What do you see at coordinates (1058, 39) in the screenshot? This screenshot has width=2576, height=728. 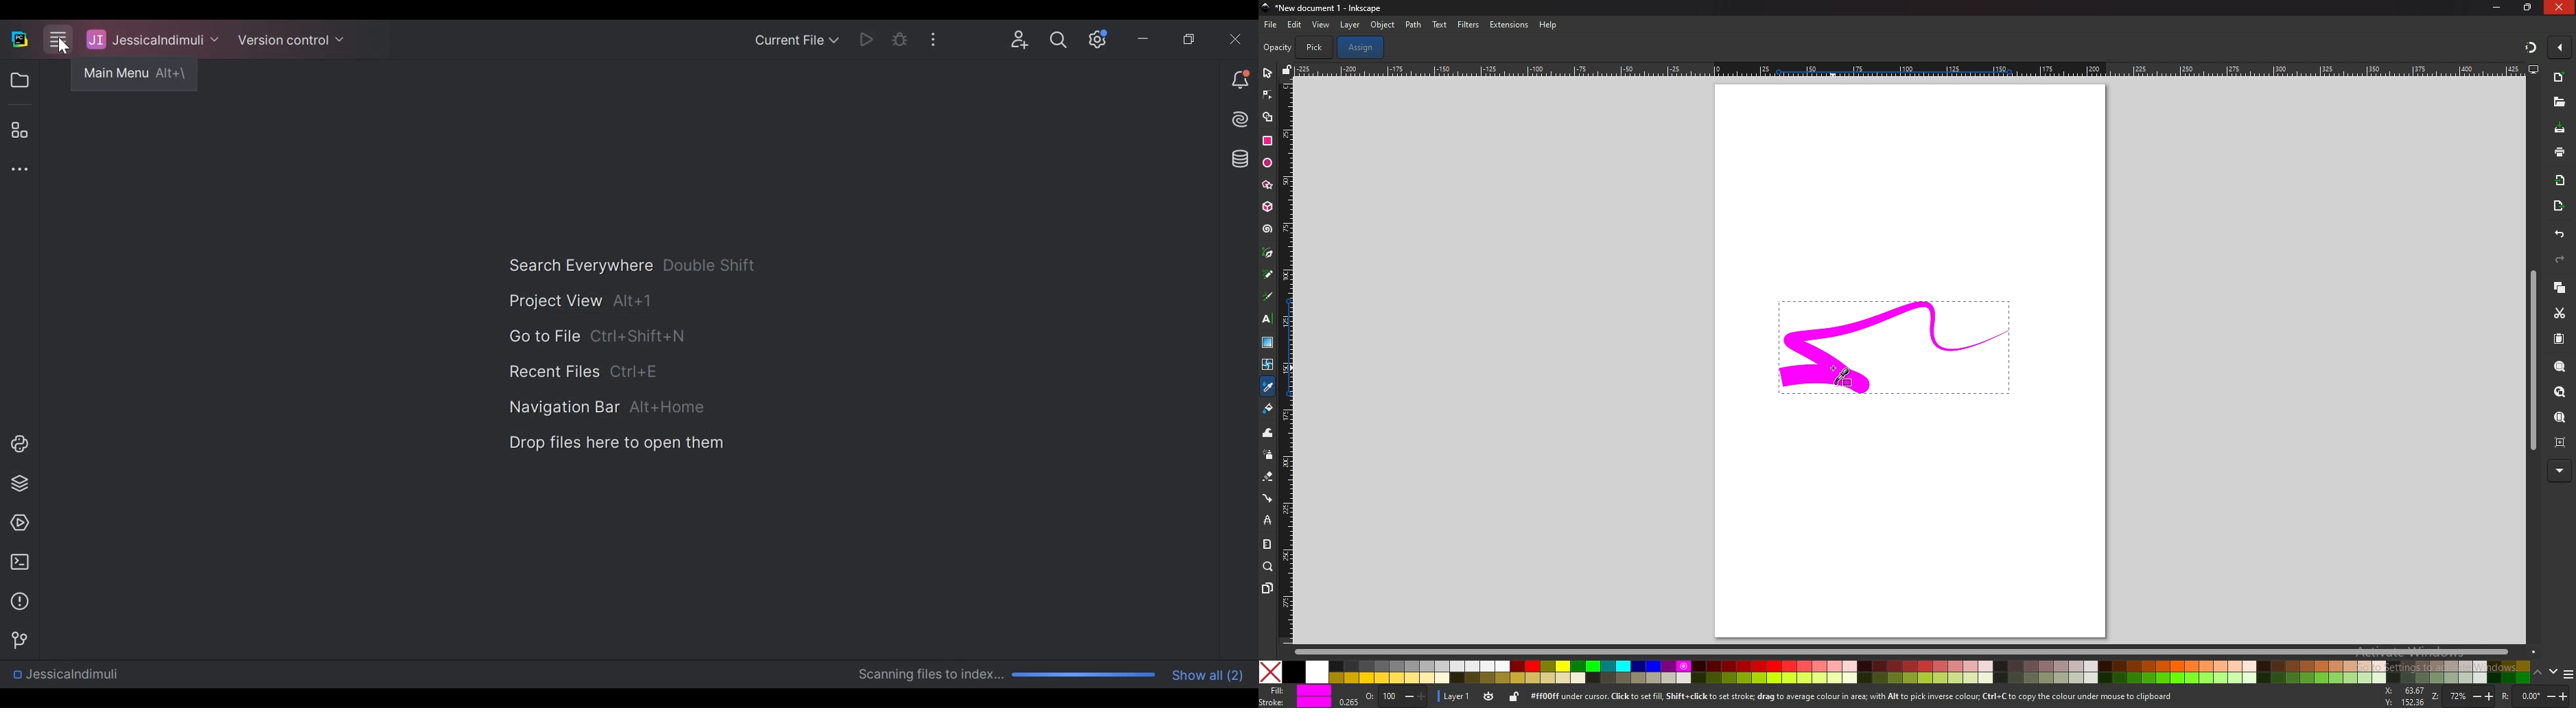 I see `Settings` at bounding box center [1058, 39].